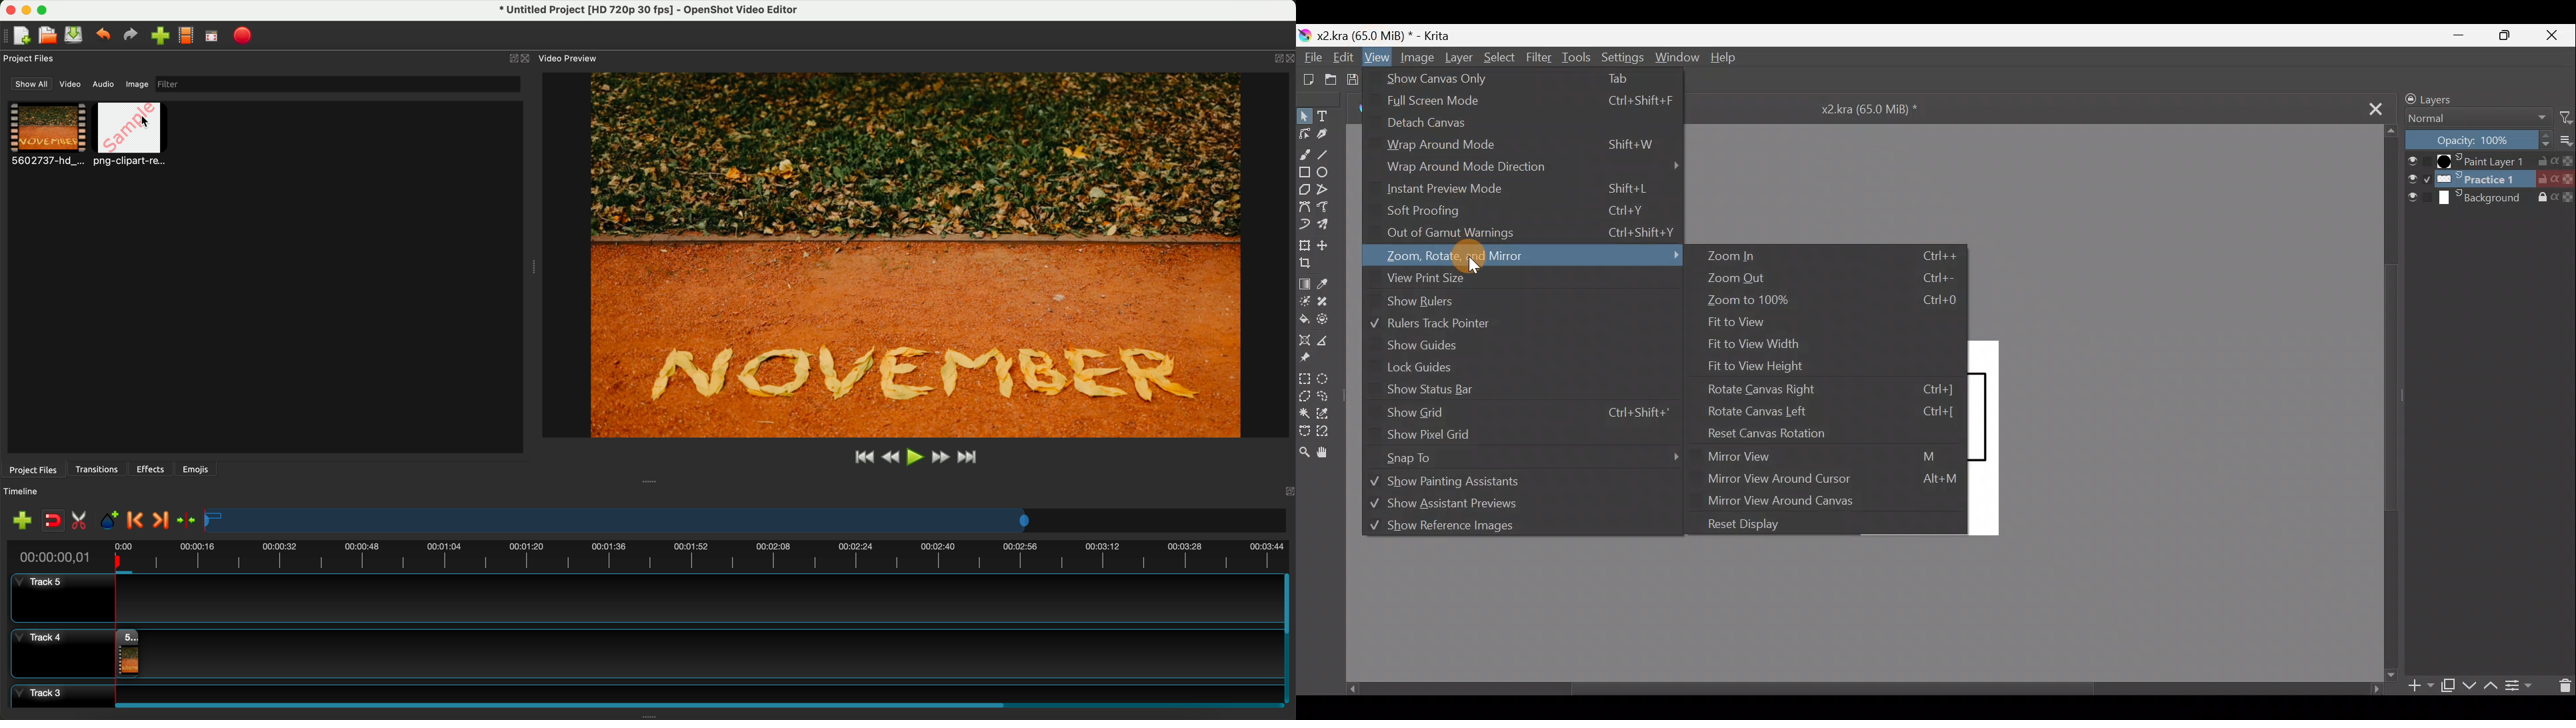 The height and width of the screenshot is (728, 2576). What do you see at coordinates (2568, 116) in the screenshot?
I see `Filter` at bounding box center [2568, 116].